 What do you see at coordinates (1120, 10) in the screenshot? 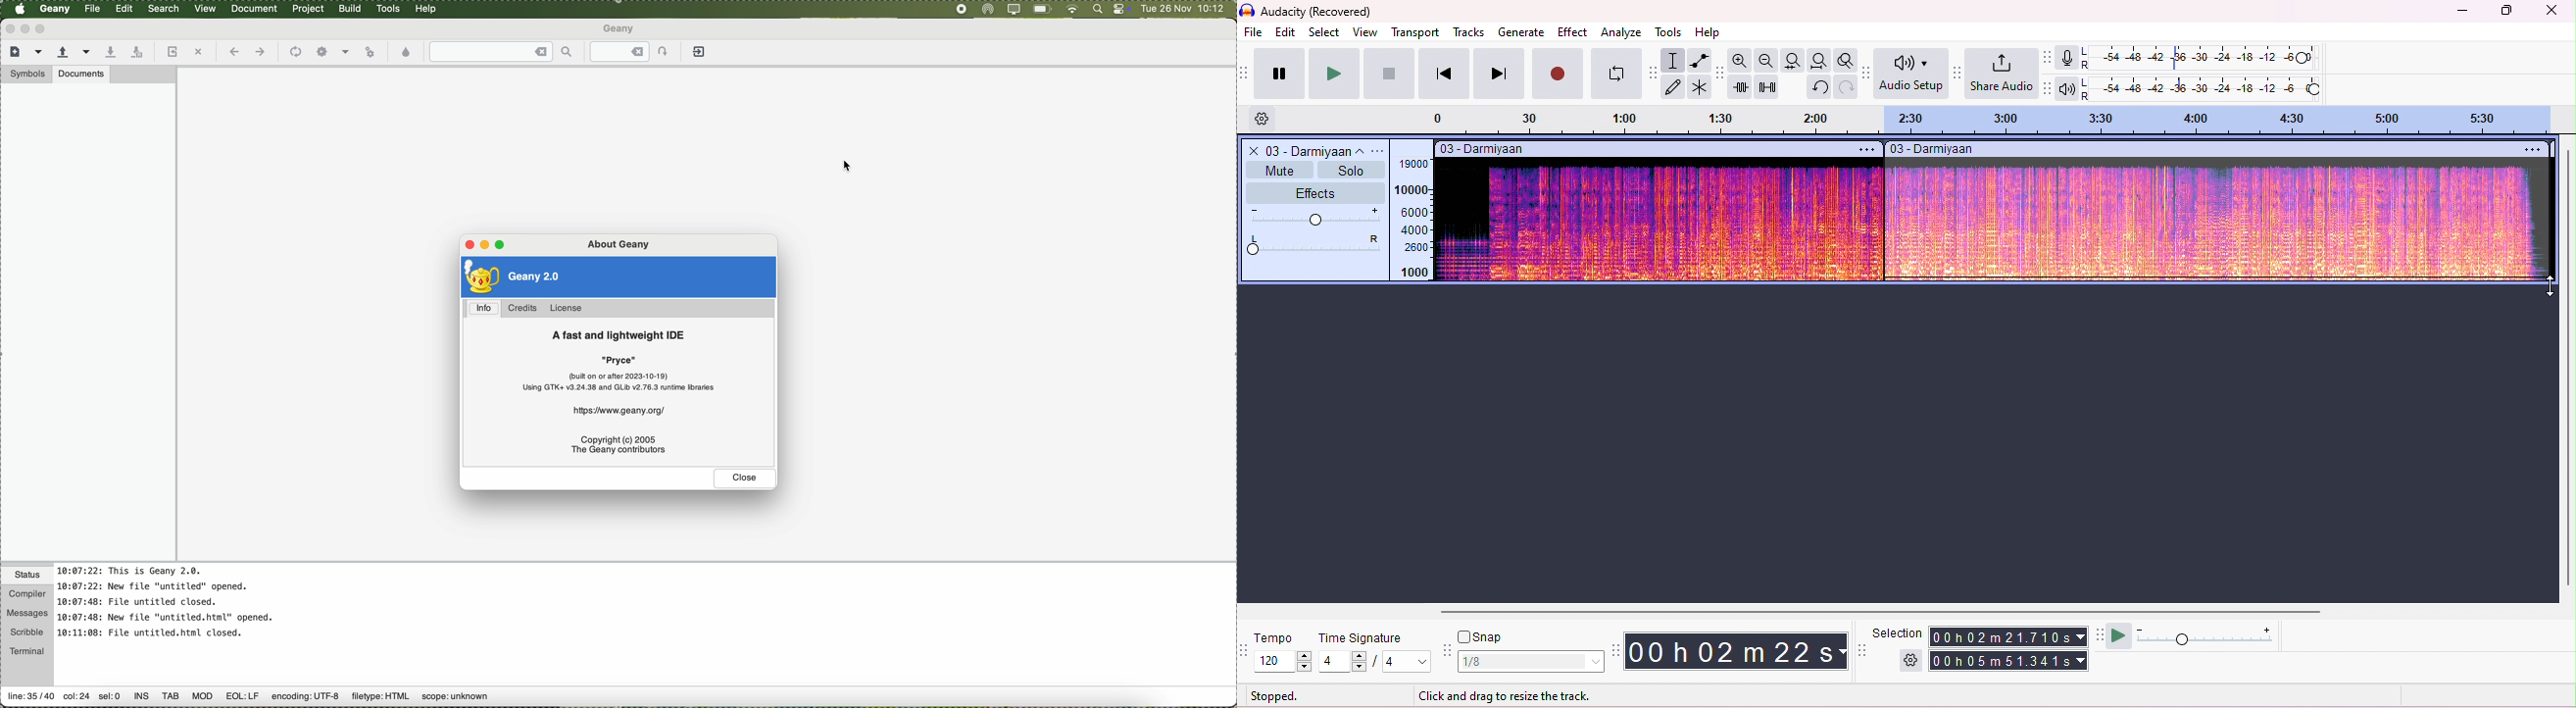
I see `controls` at bounding box center [1120, 10].